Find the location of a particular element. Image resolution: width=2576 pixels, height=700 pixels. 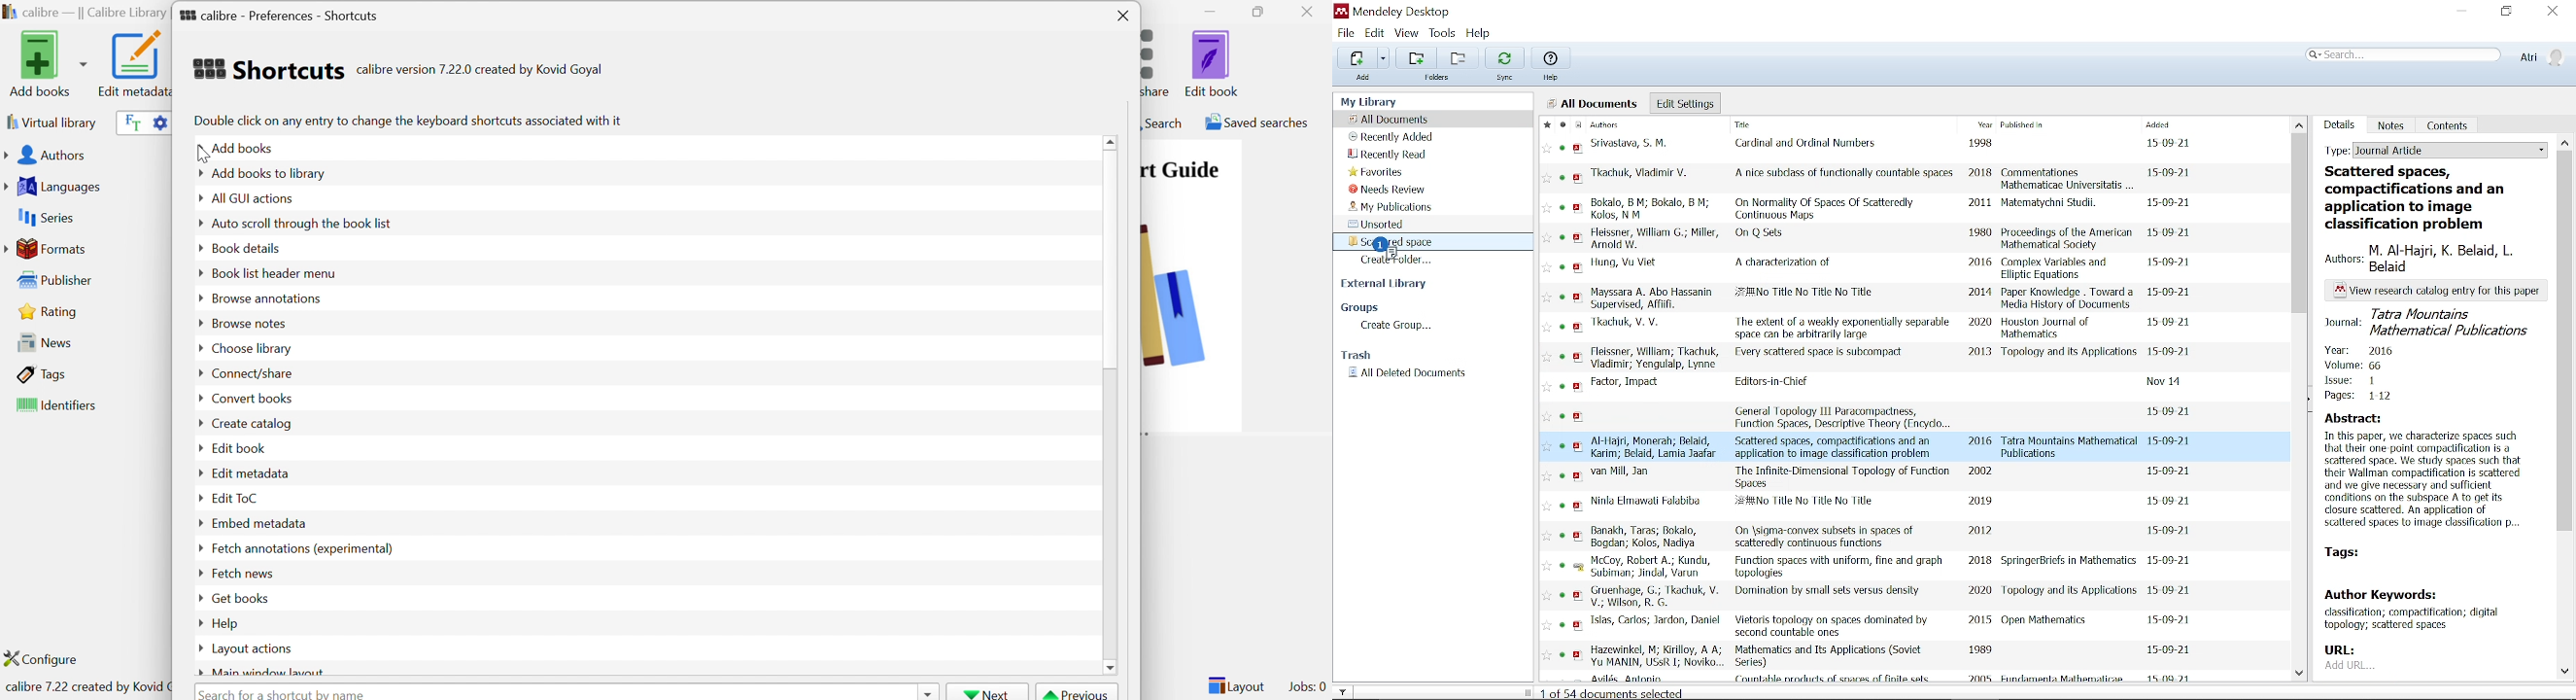

2011 is located at coordinates (1979, 202).